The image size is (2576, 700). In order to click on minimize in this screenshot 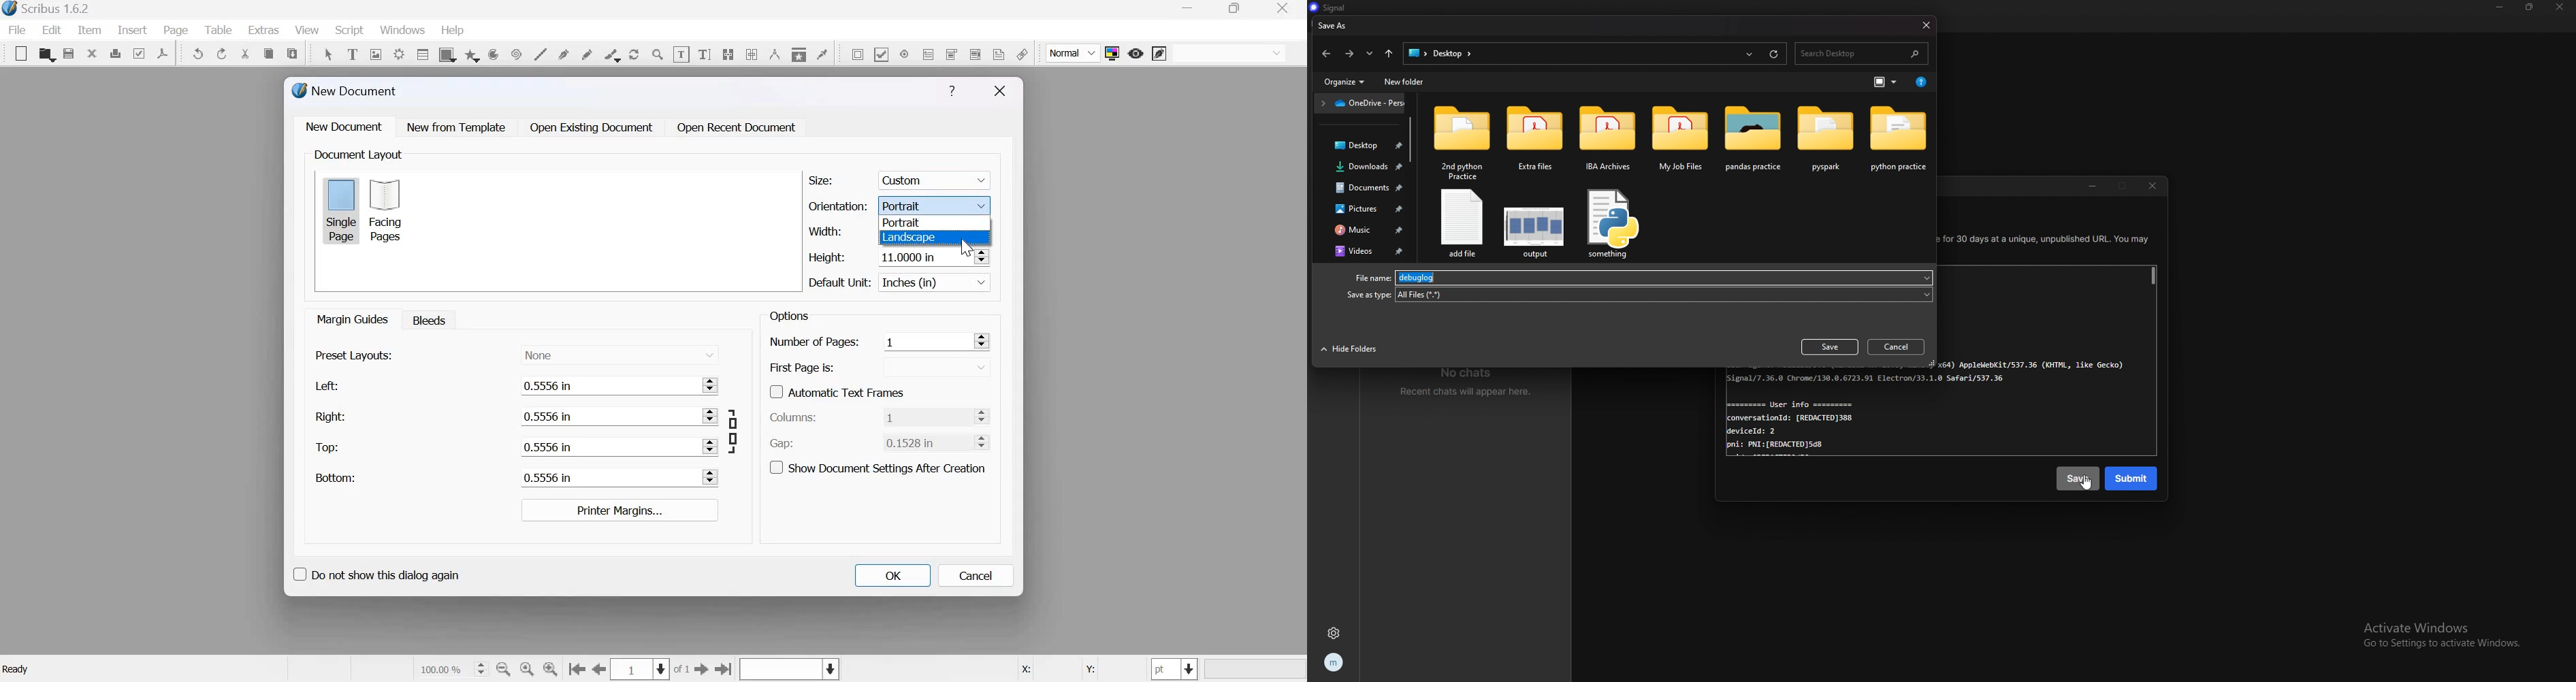, I will do `click(1189, 10)`.